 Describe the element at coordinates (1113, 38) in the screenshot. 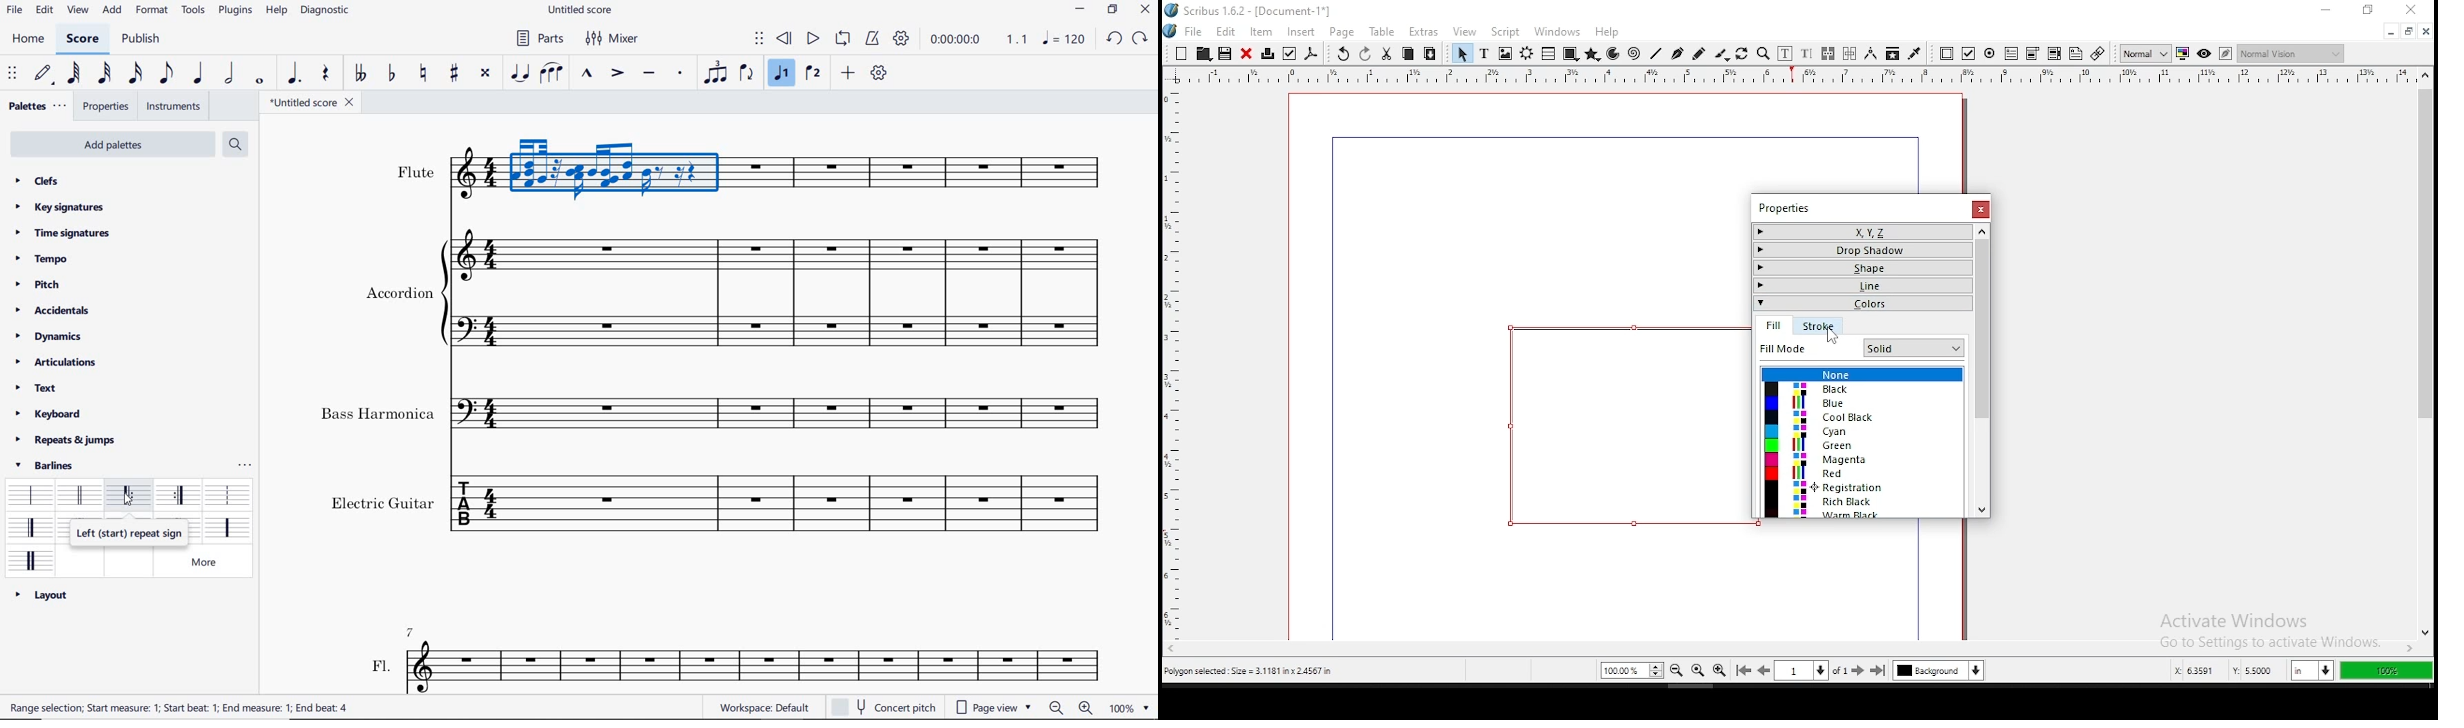

I see `UNDO` at that location.